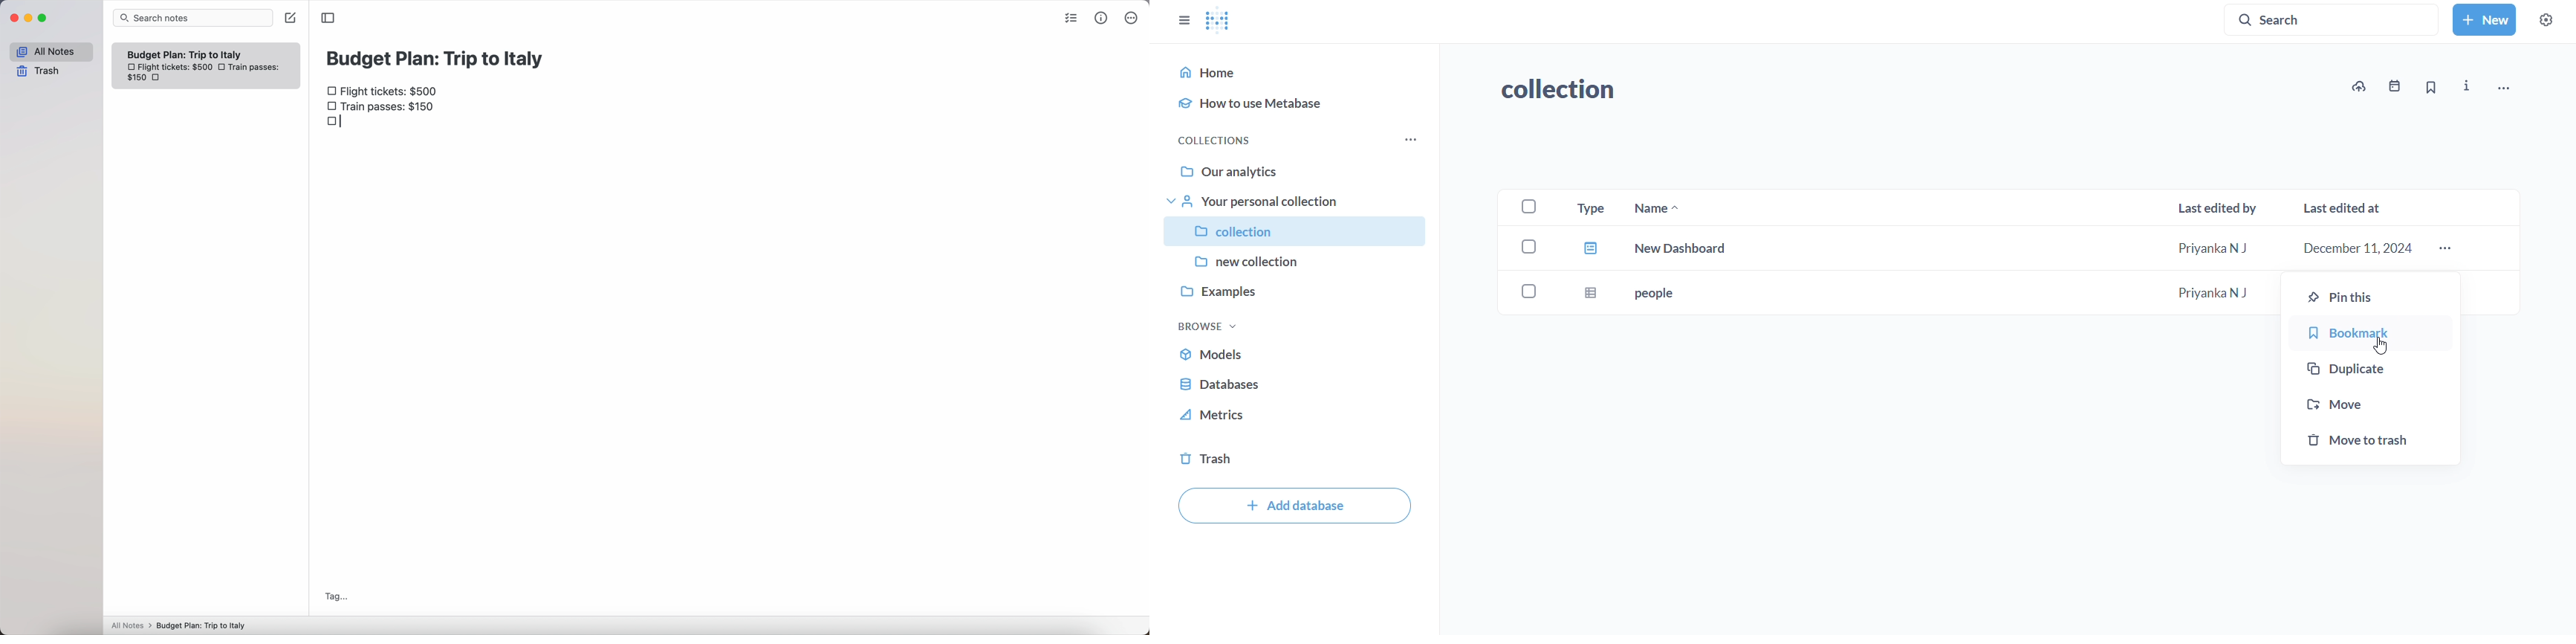 The width and height of the screenshot is (2576, 644). Describe the element at coordinates (2359, 86) in the screenshot. I see `upload to collection` at that location.